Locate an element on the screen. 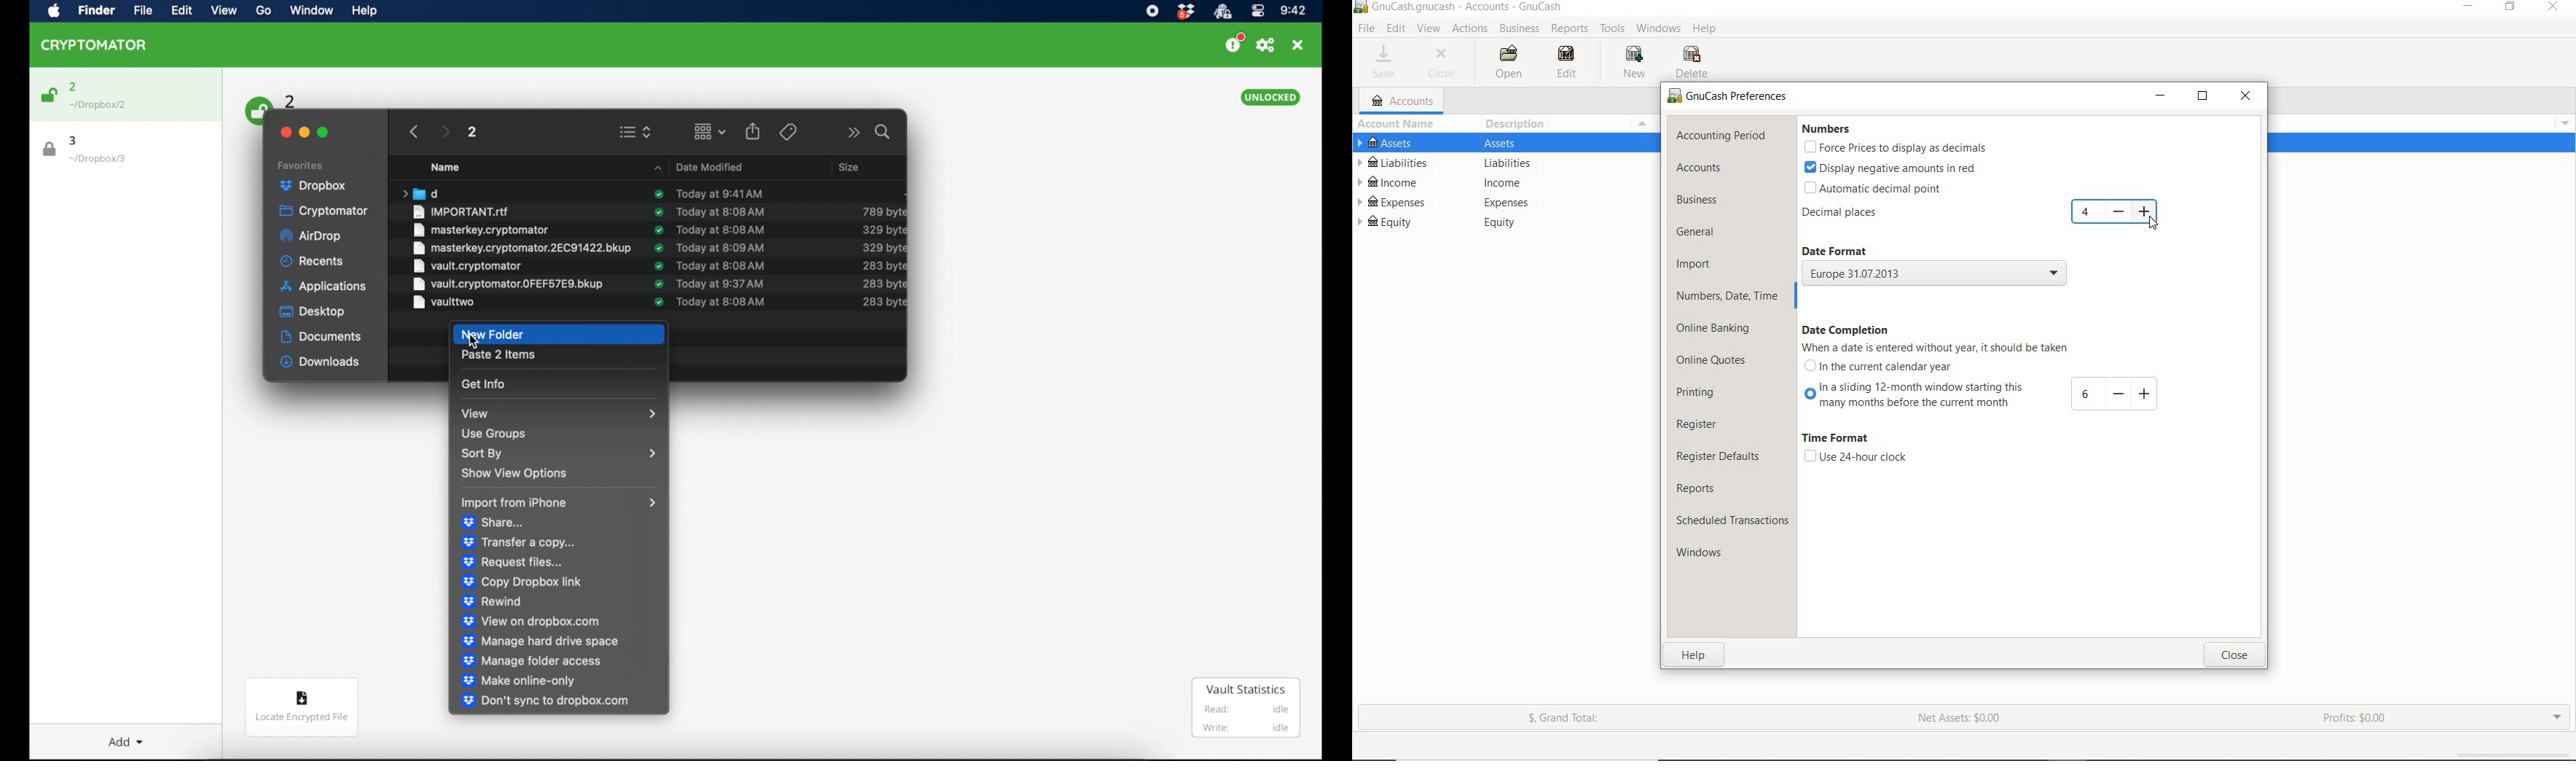 The height and width of the screenshot is (784, 2576). date completion is located at coordinates (1847, 329).